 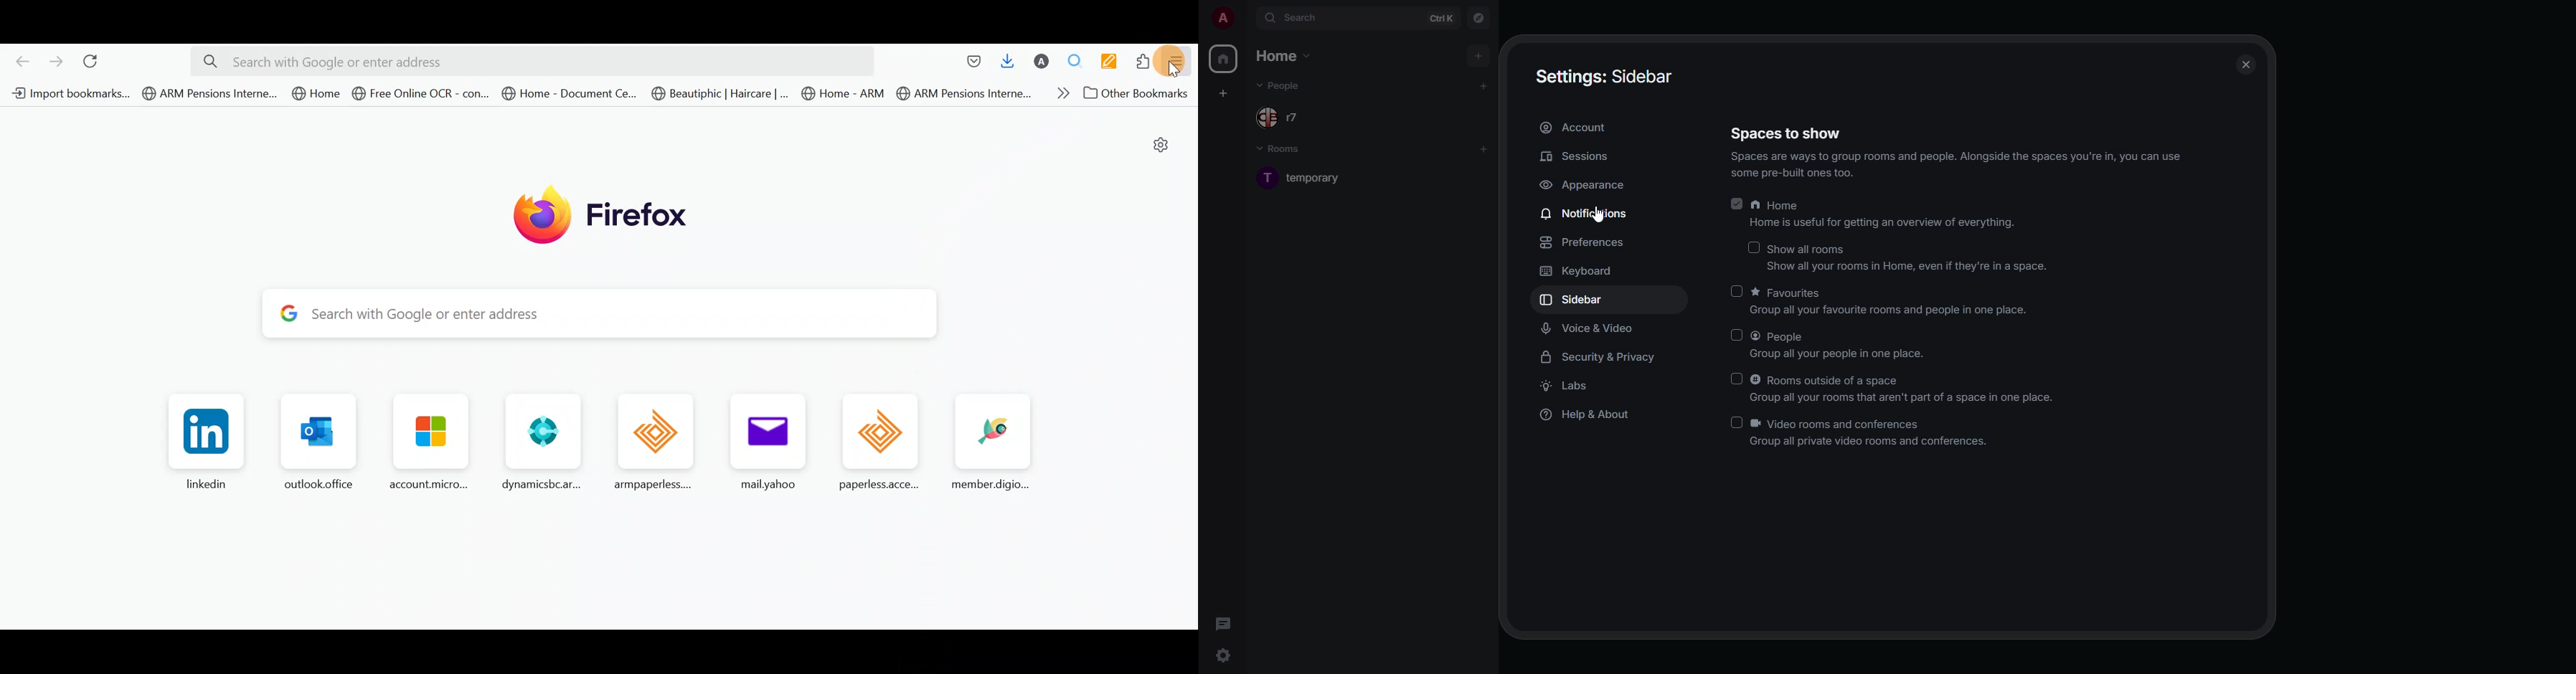 I want to click on click to enable, so click(x=1735, y=292).